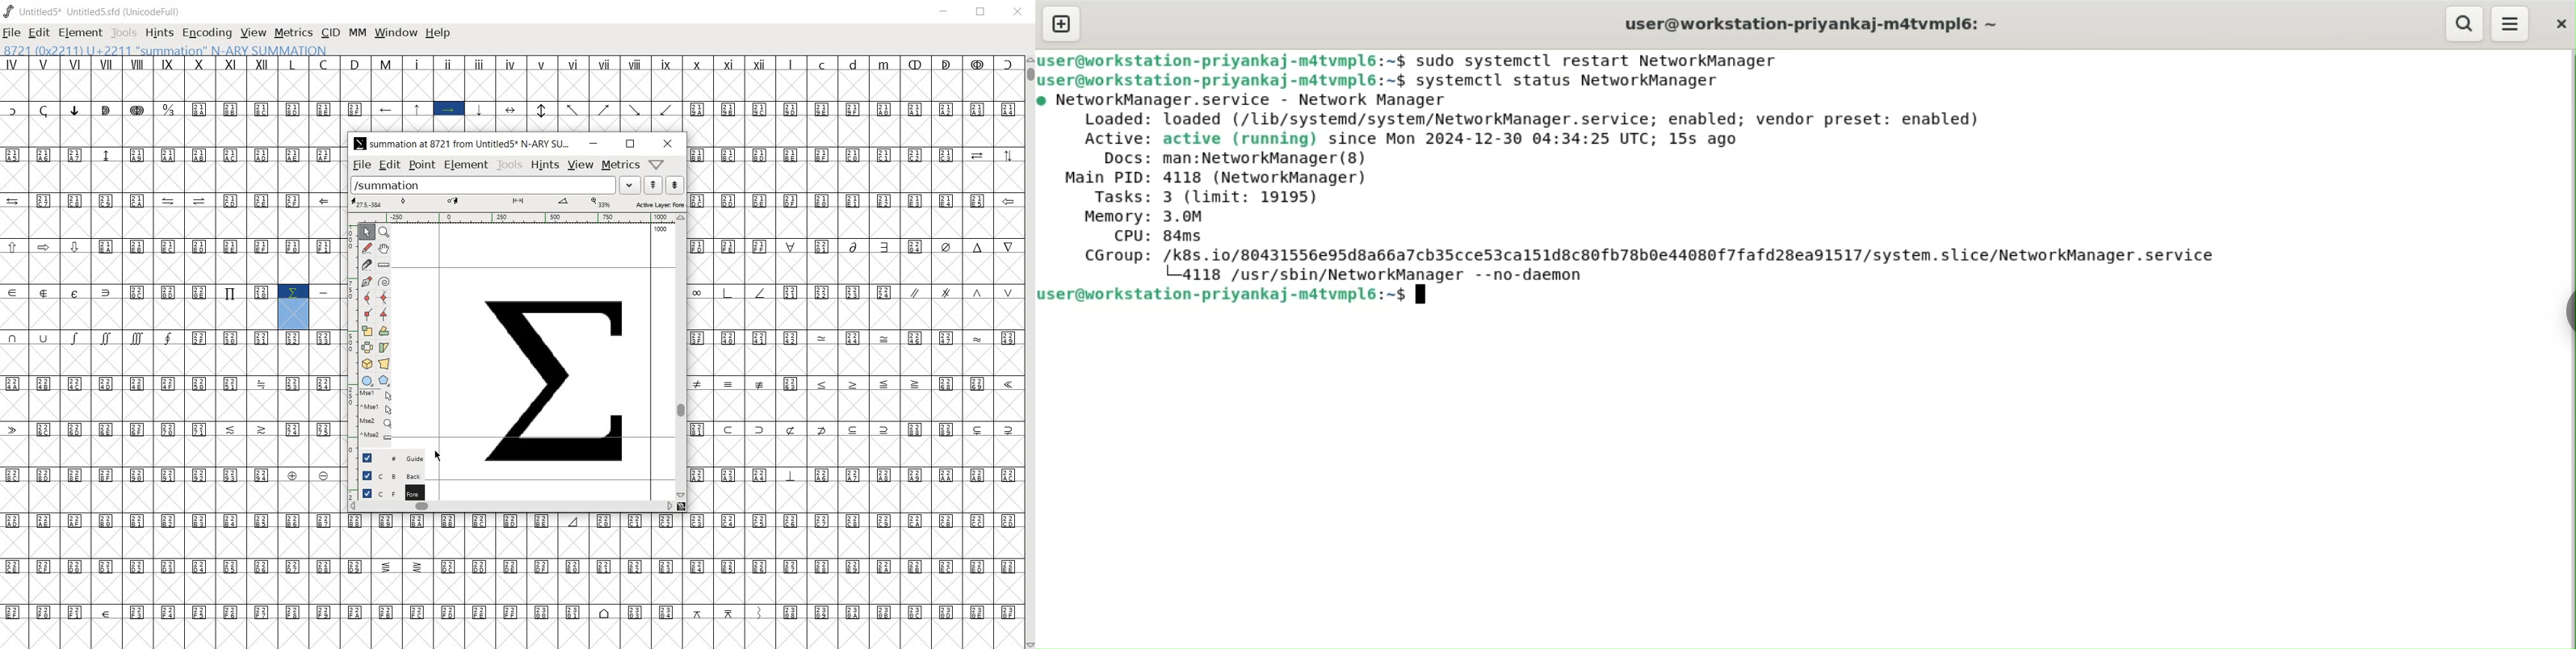 The image size is (2576, 672). What do you see at coordinates (165, 50) in the screenshot?
I see `8721 (0X2211) U+2211 "summation" N-ARY SUMMATION` at bounding box center [165, 50].